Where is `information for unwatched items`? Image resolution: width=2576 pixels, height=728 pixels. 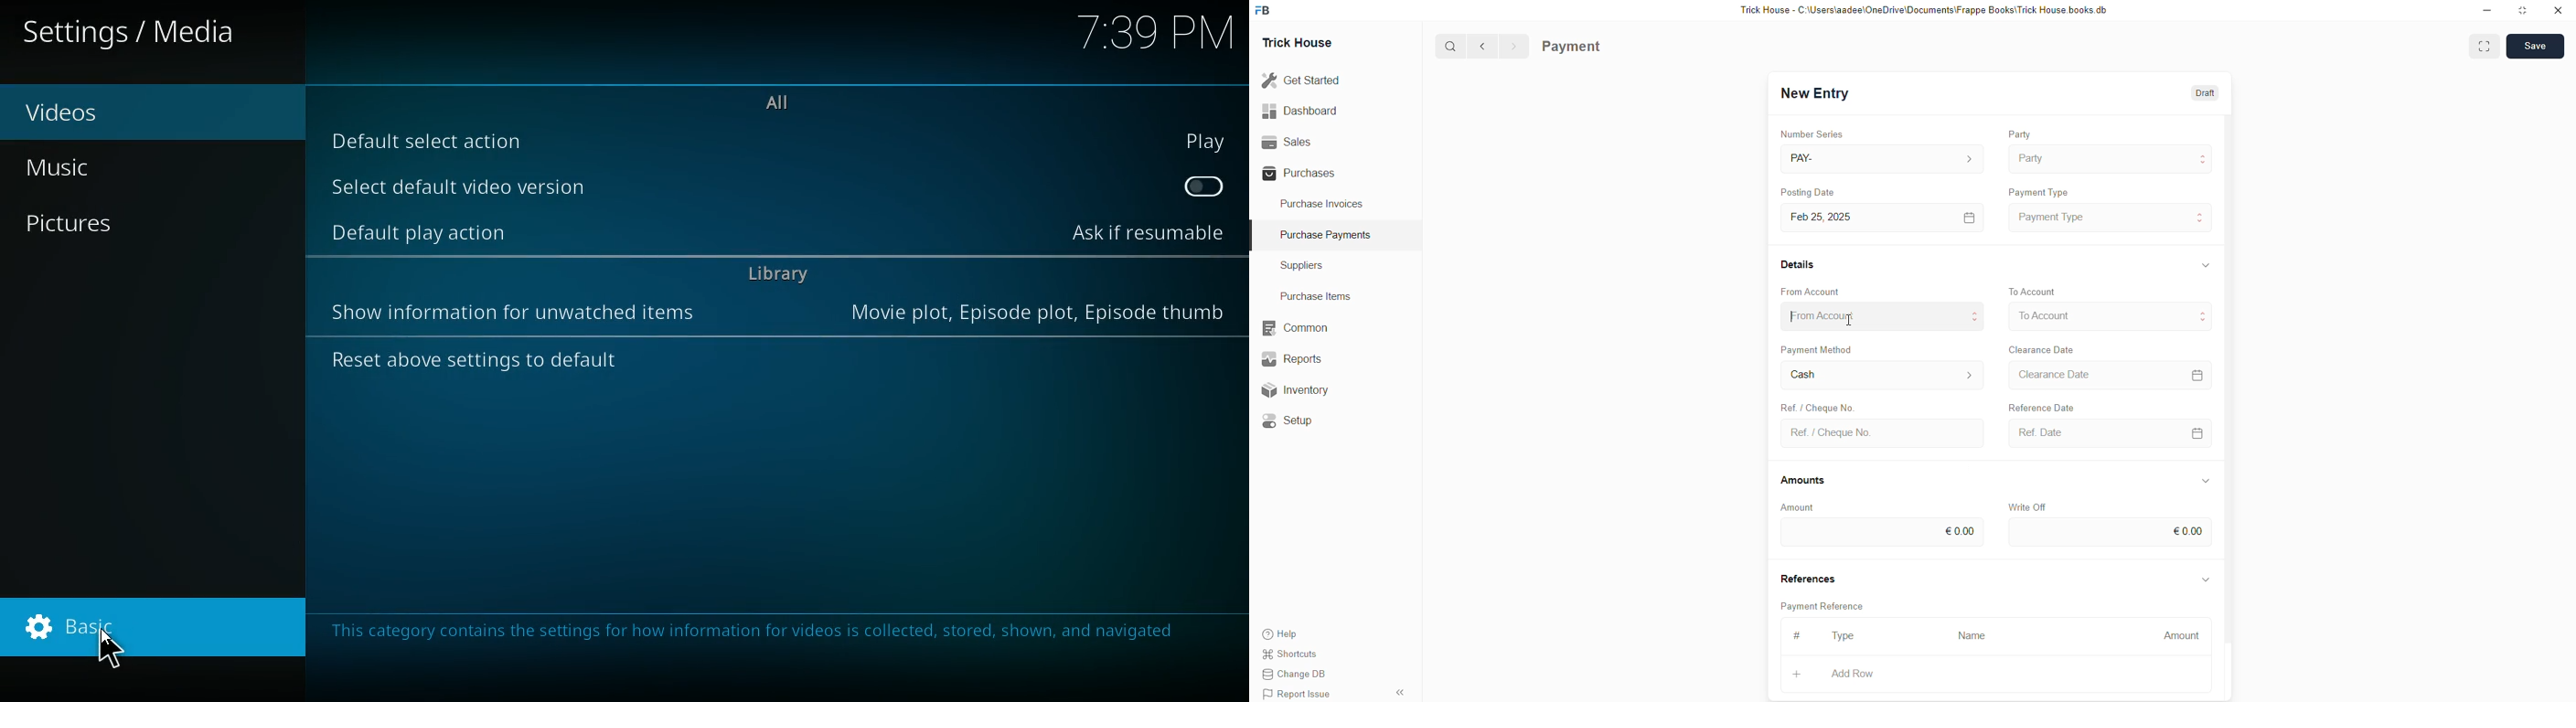 information for unwatched items is located at coordinates (522, 312).